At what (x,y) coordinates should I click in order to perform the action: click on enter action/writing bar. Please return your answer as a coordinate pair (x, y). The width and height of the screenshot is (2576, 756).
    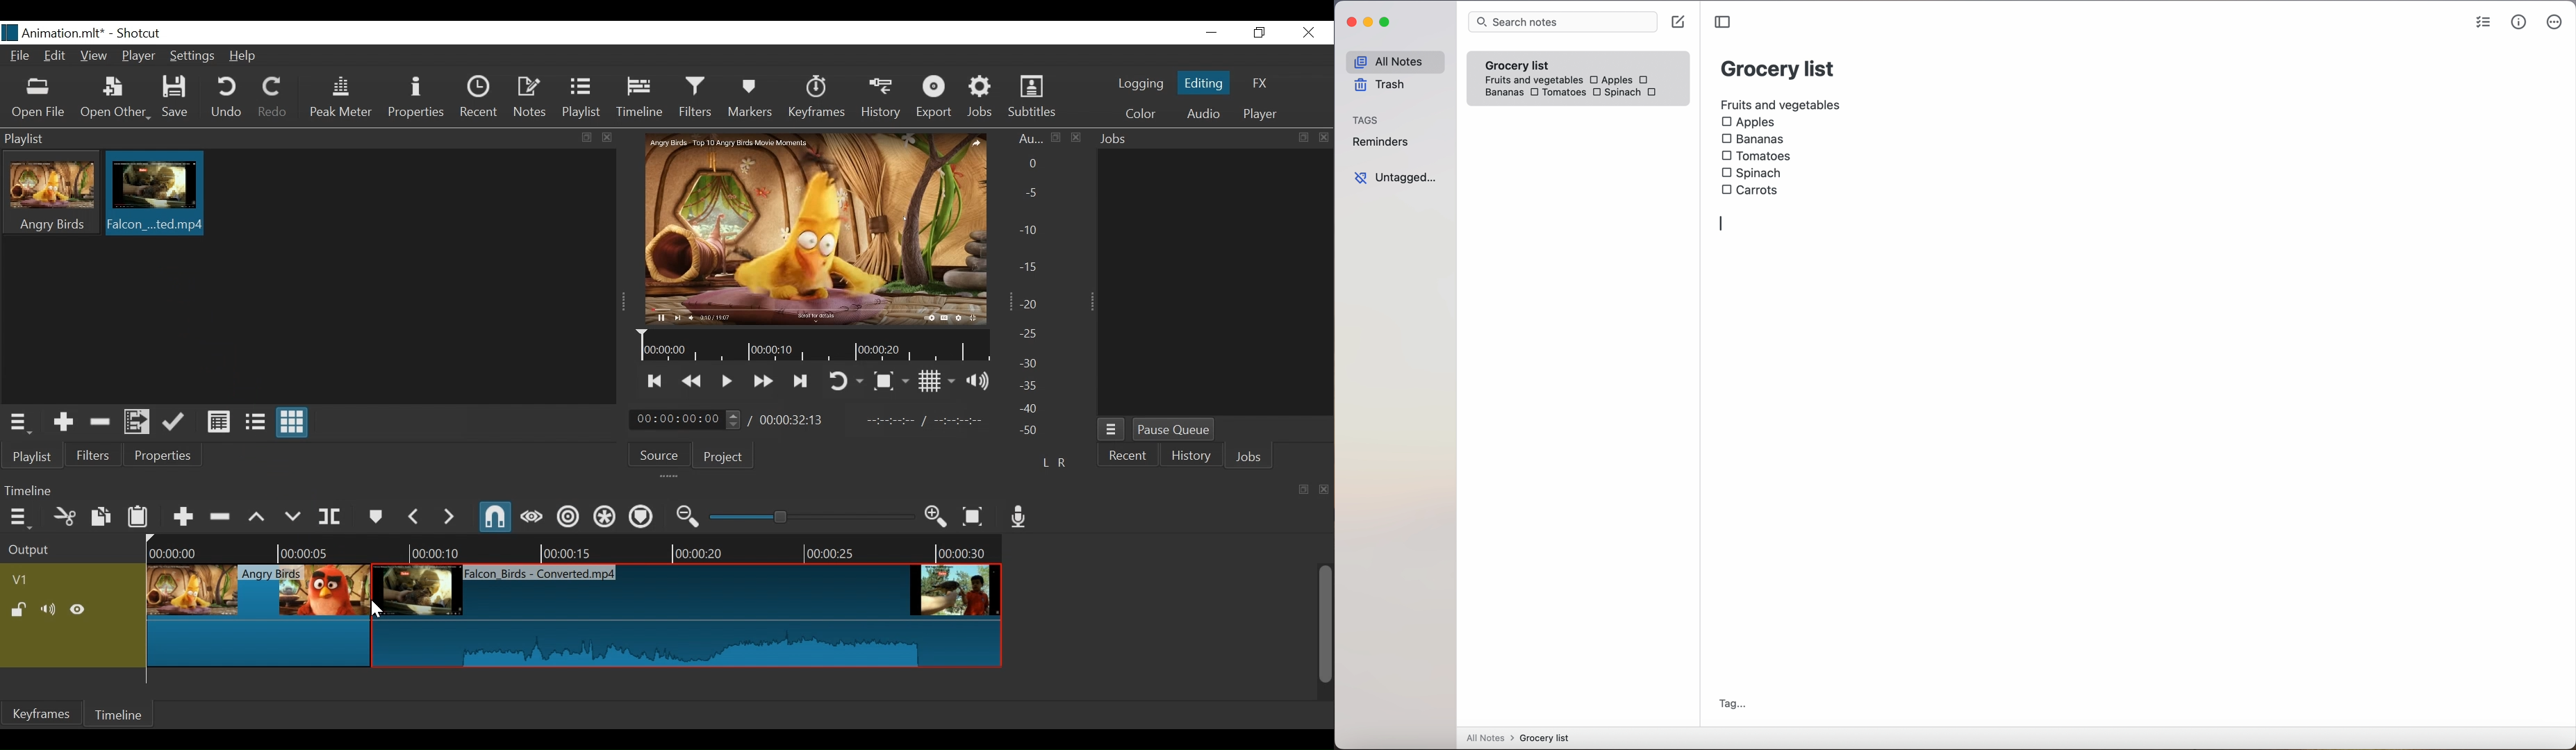
    Looking at the image, I should click on (1724, 223).